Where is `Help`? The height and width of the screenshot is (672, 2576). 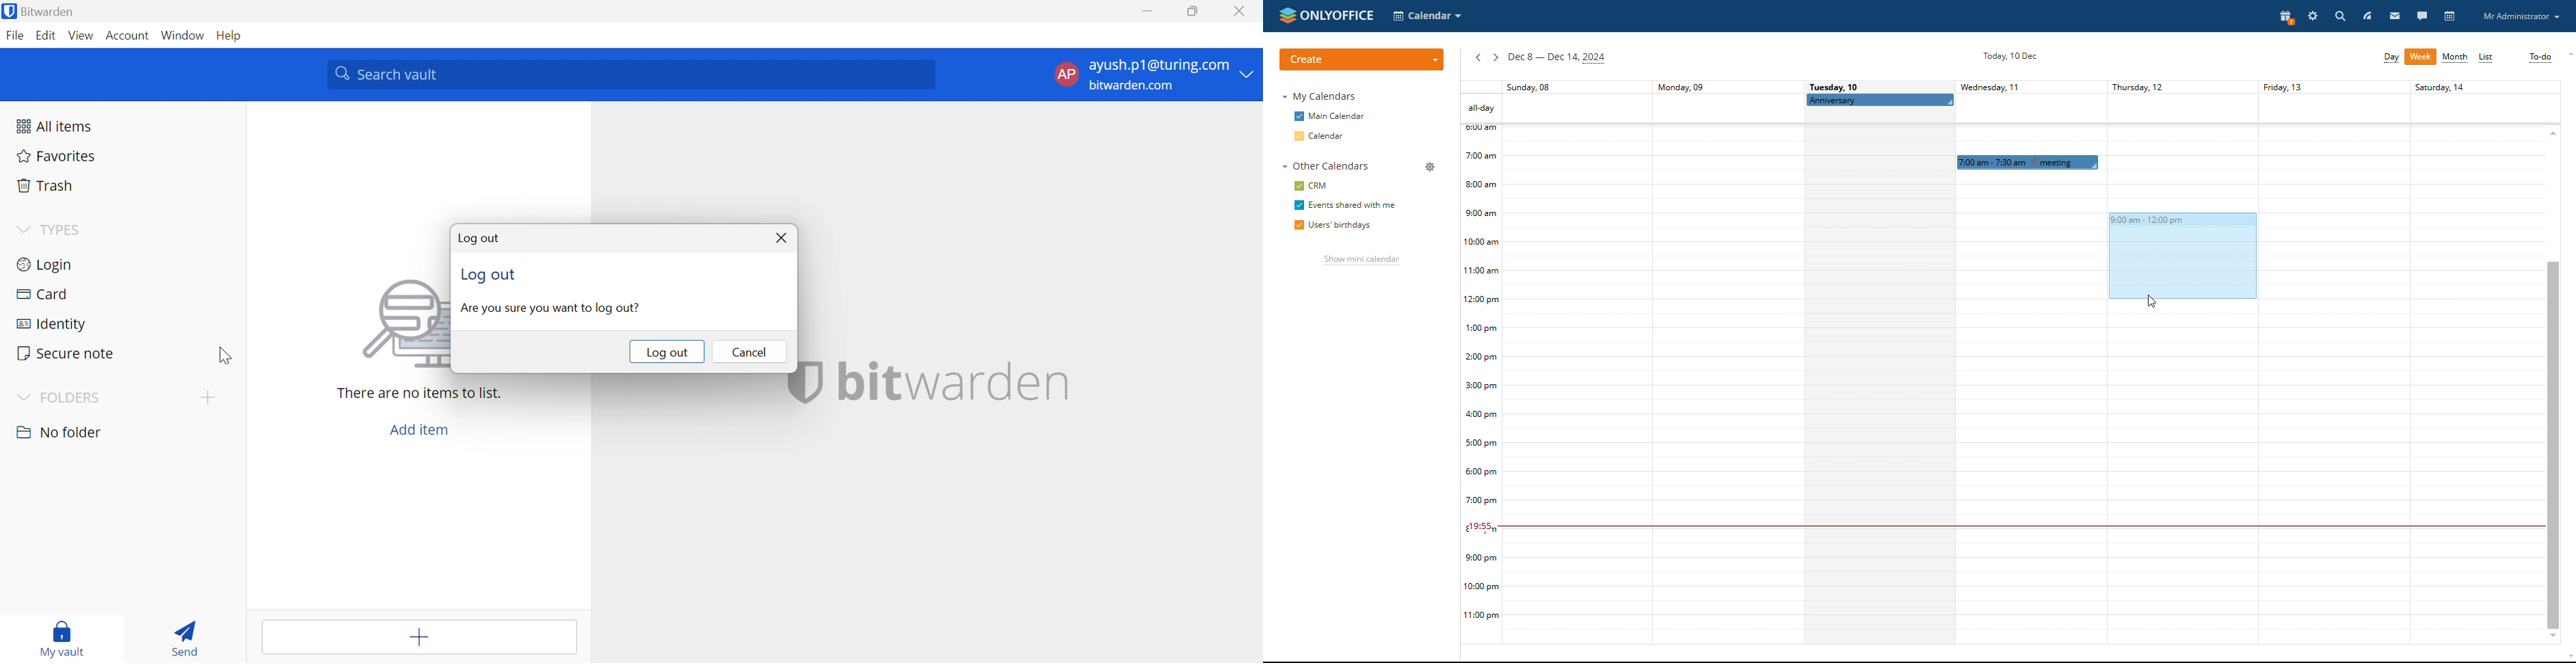 Help is located at coordinates (230, 35).